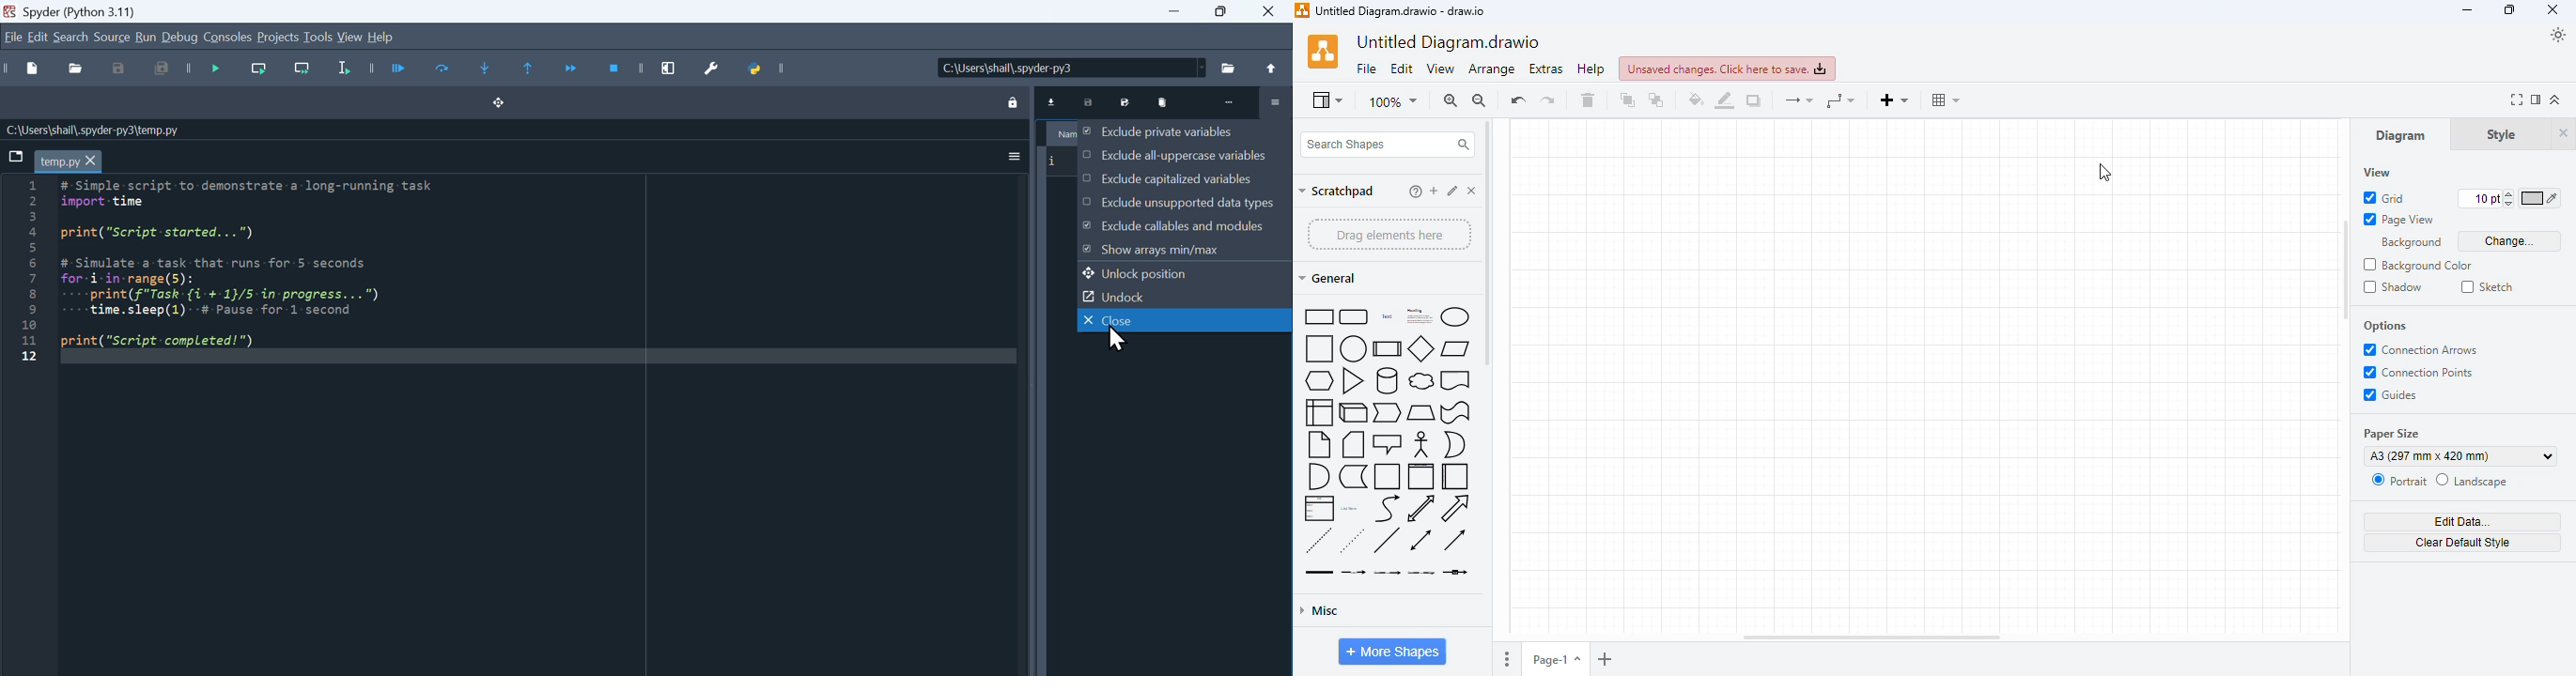  I want to click on Up to, so click(1272, 67).